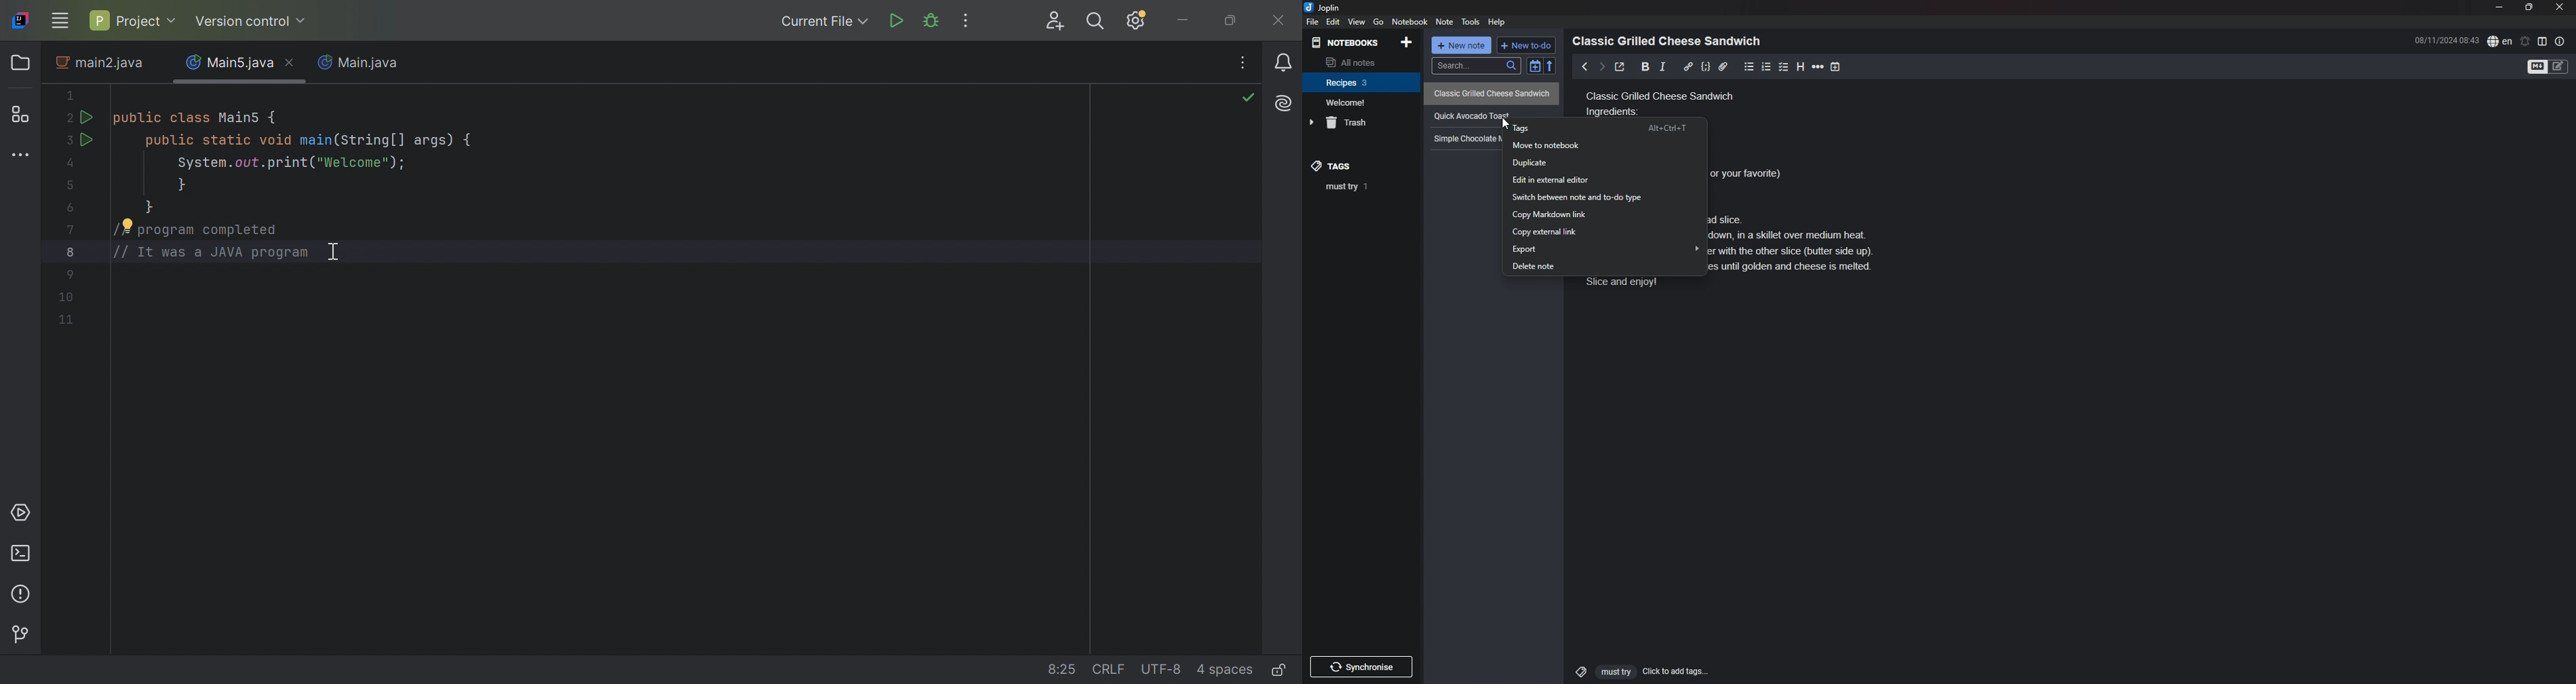  What do you see at coordinates (1312, 23) in the screenshot?
I see `file` at bounding box center [1312, 23].